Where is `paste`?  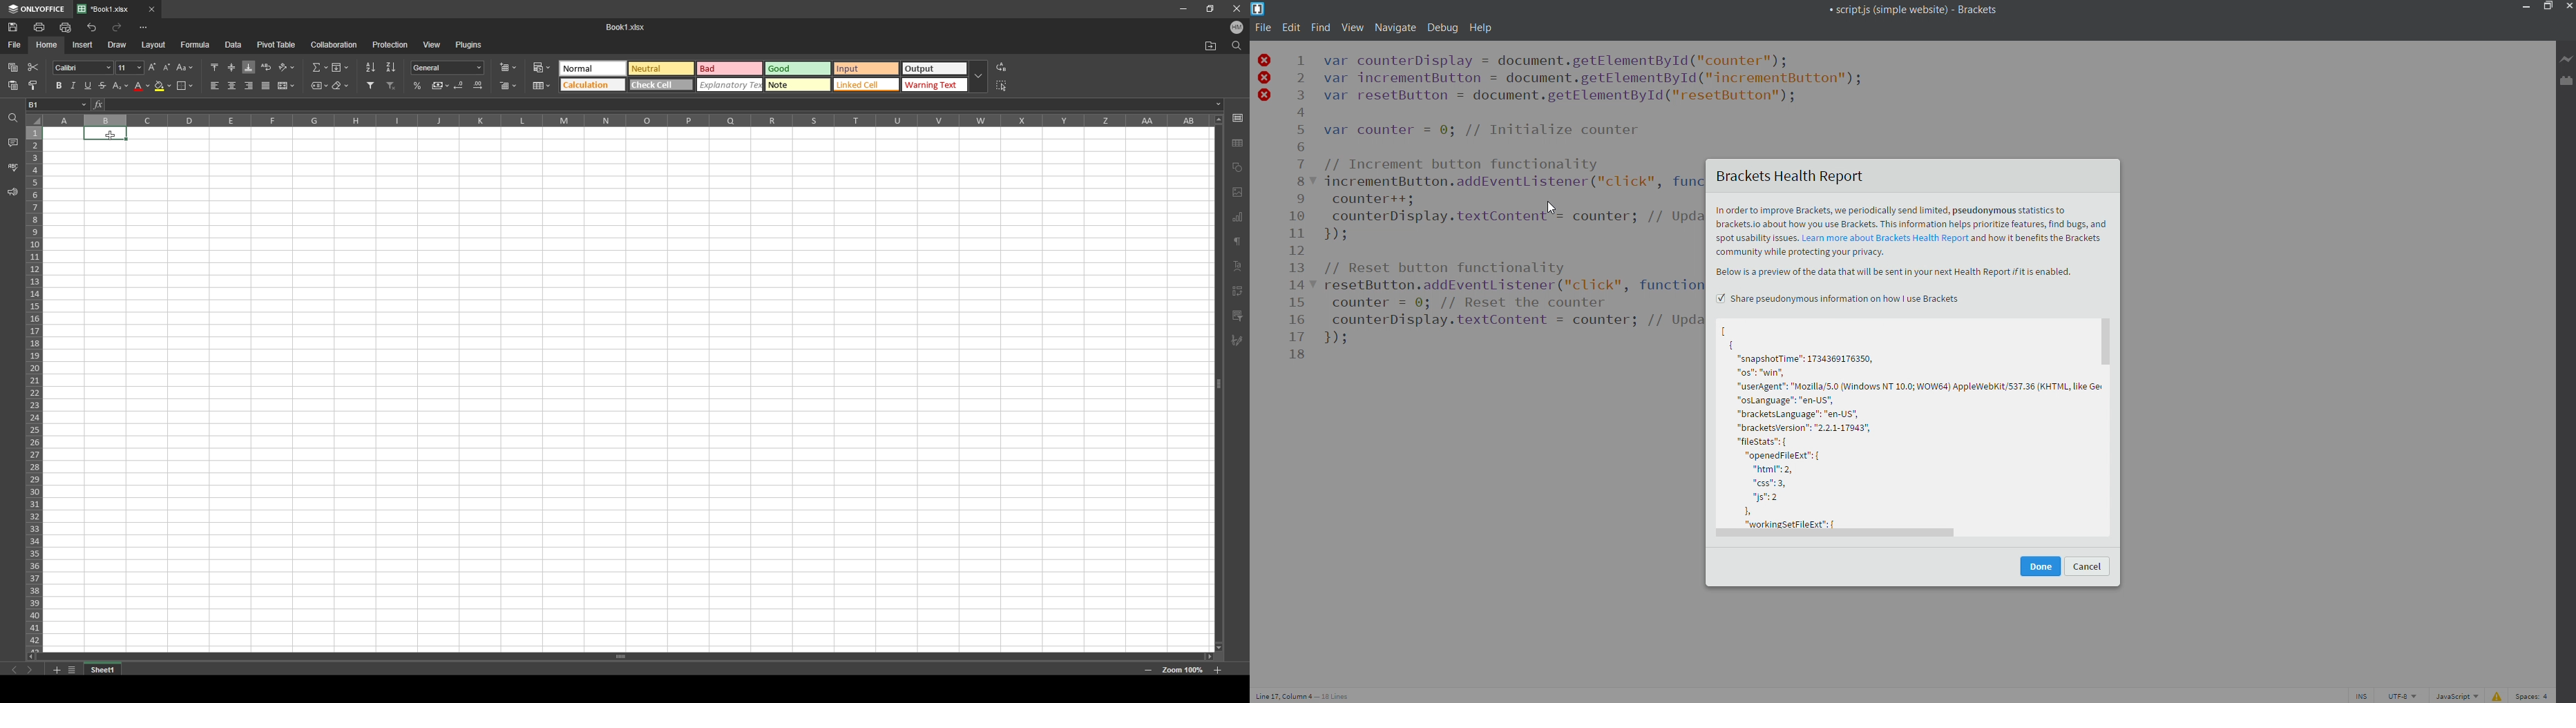
paste is located at coordinates (13, 68).